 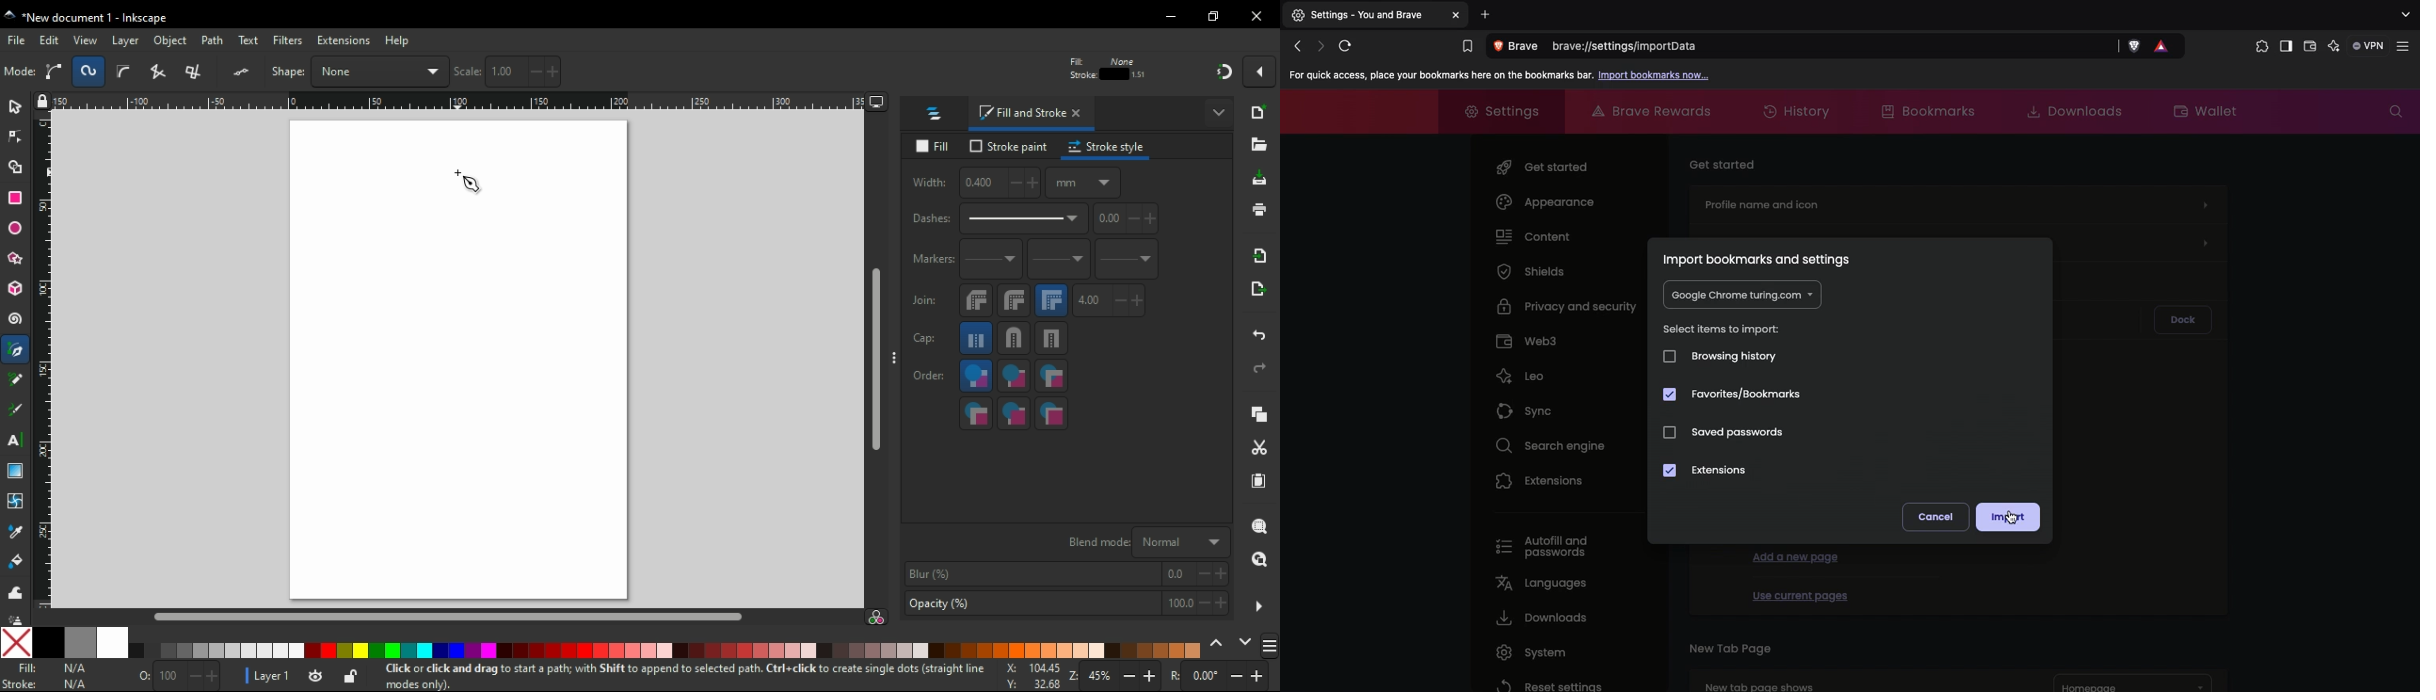 I want to click on paste, so click(x=1258, y=481).